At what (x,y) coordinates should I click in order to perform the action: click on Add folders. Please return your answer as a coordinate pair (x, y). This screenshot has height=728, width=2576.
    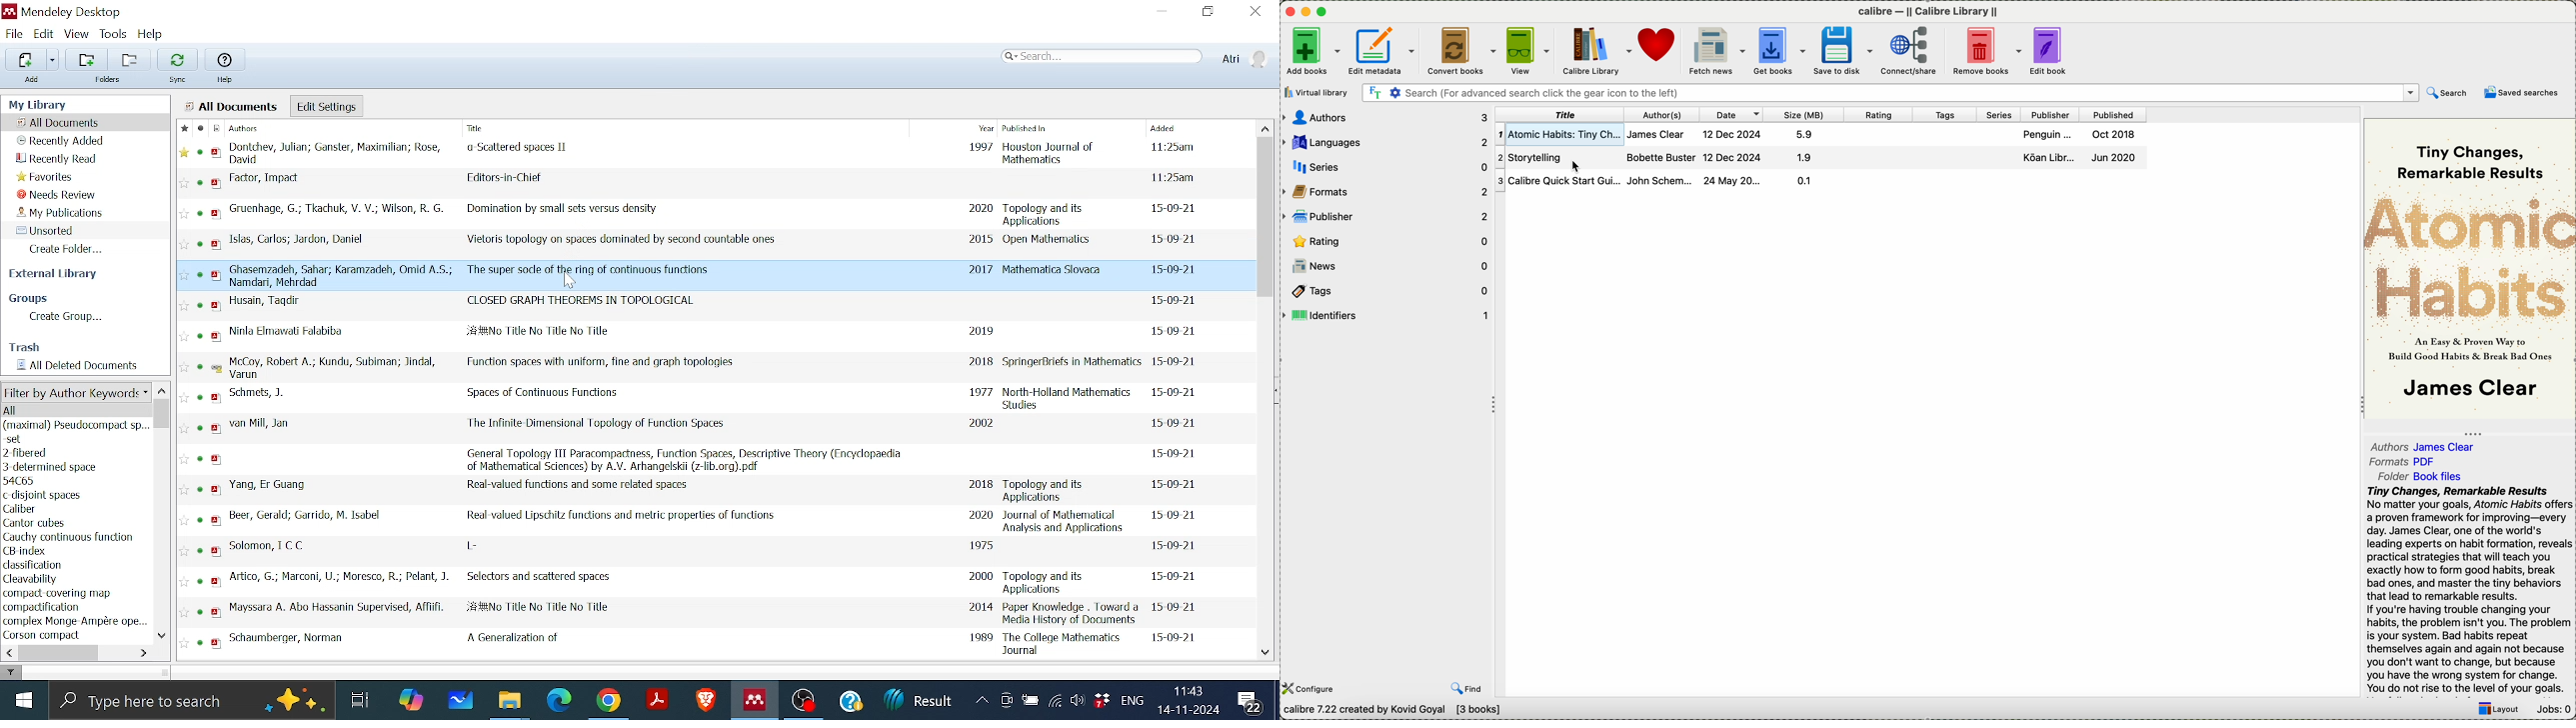
    Looking at the image, I should click on (86, 60).